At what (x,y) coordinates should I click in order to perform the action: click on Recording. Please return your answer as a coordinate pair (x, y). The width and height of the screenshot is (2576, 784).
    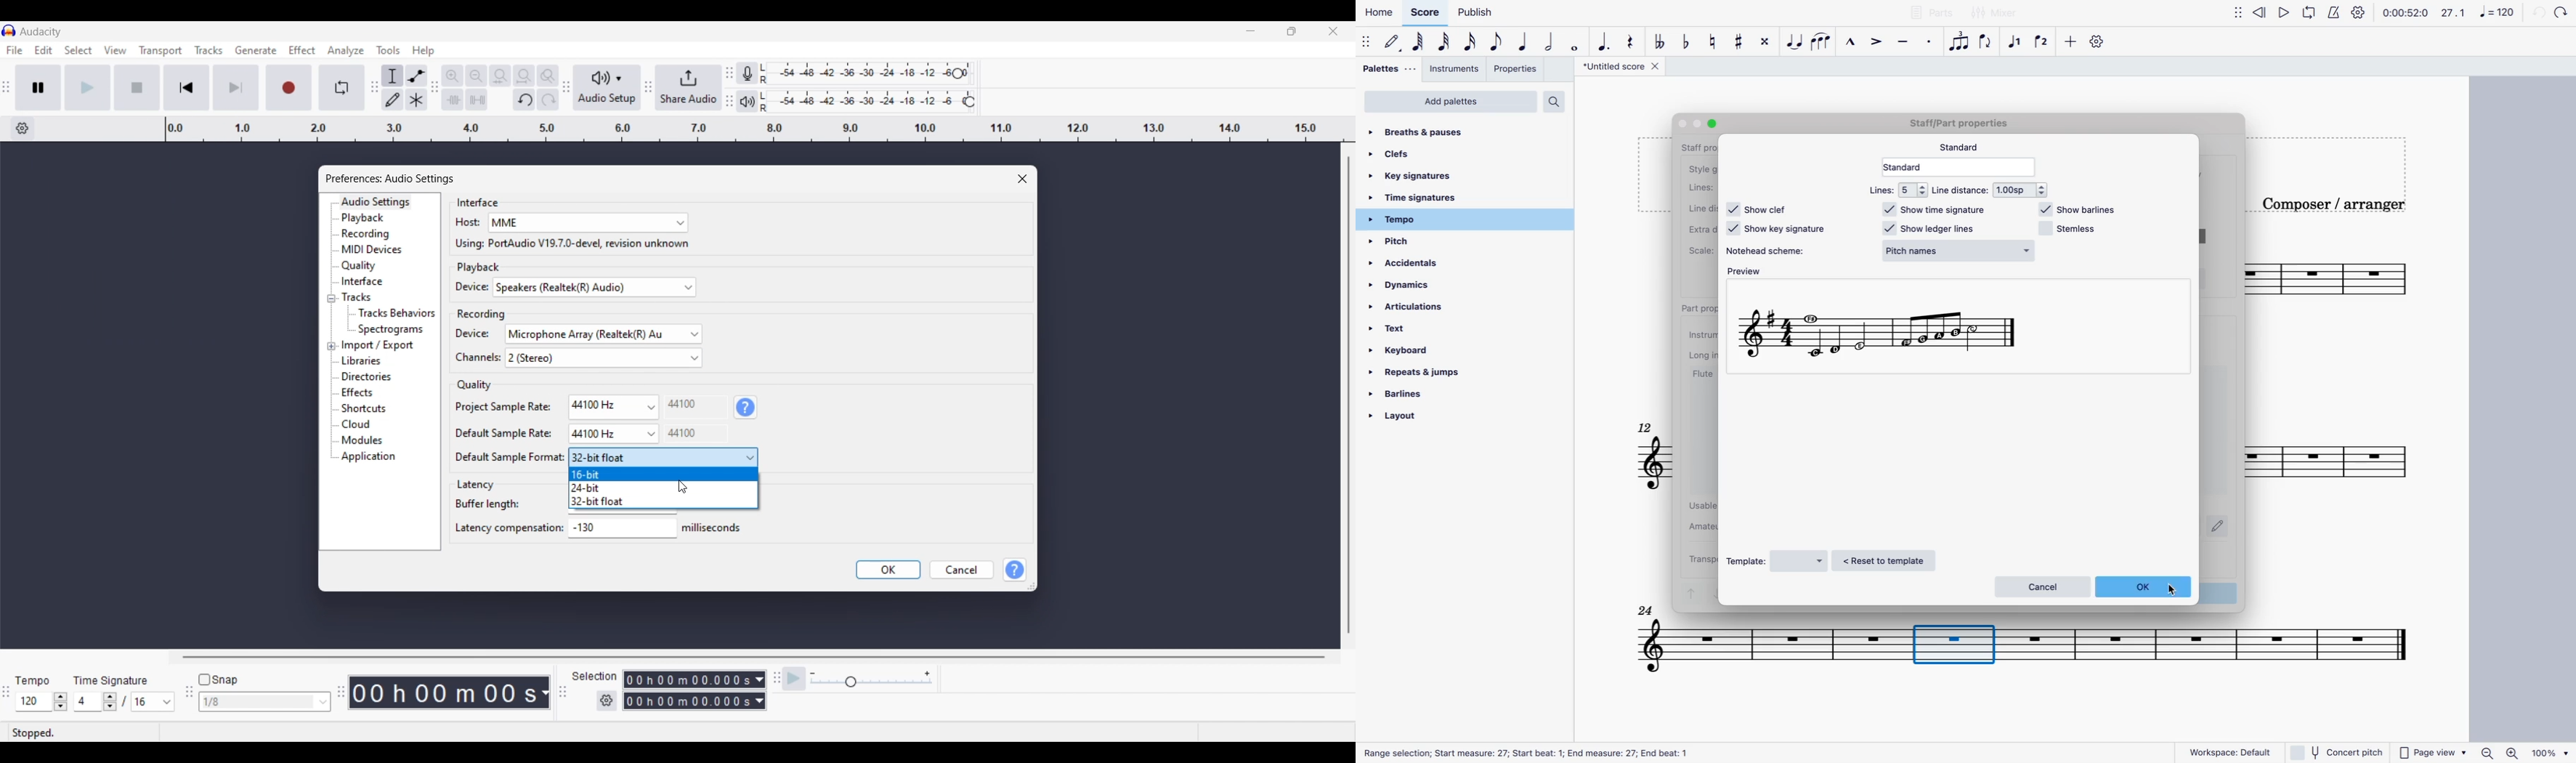
    Looking at the image, I should click on (478, 313).